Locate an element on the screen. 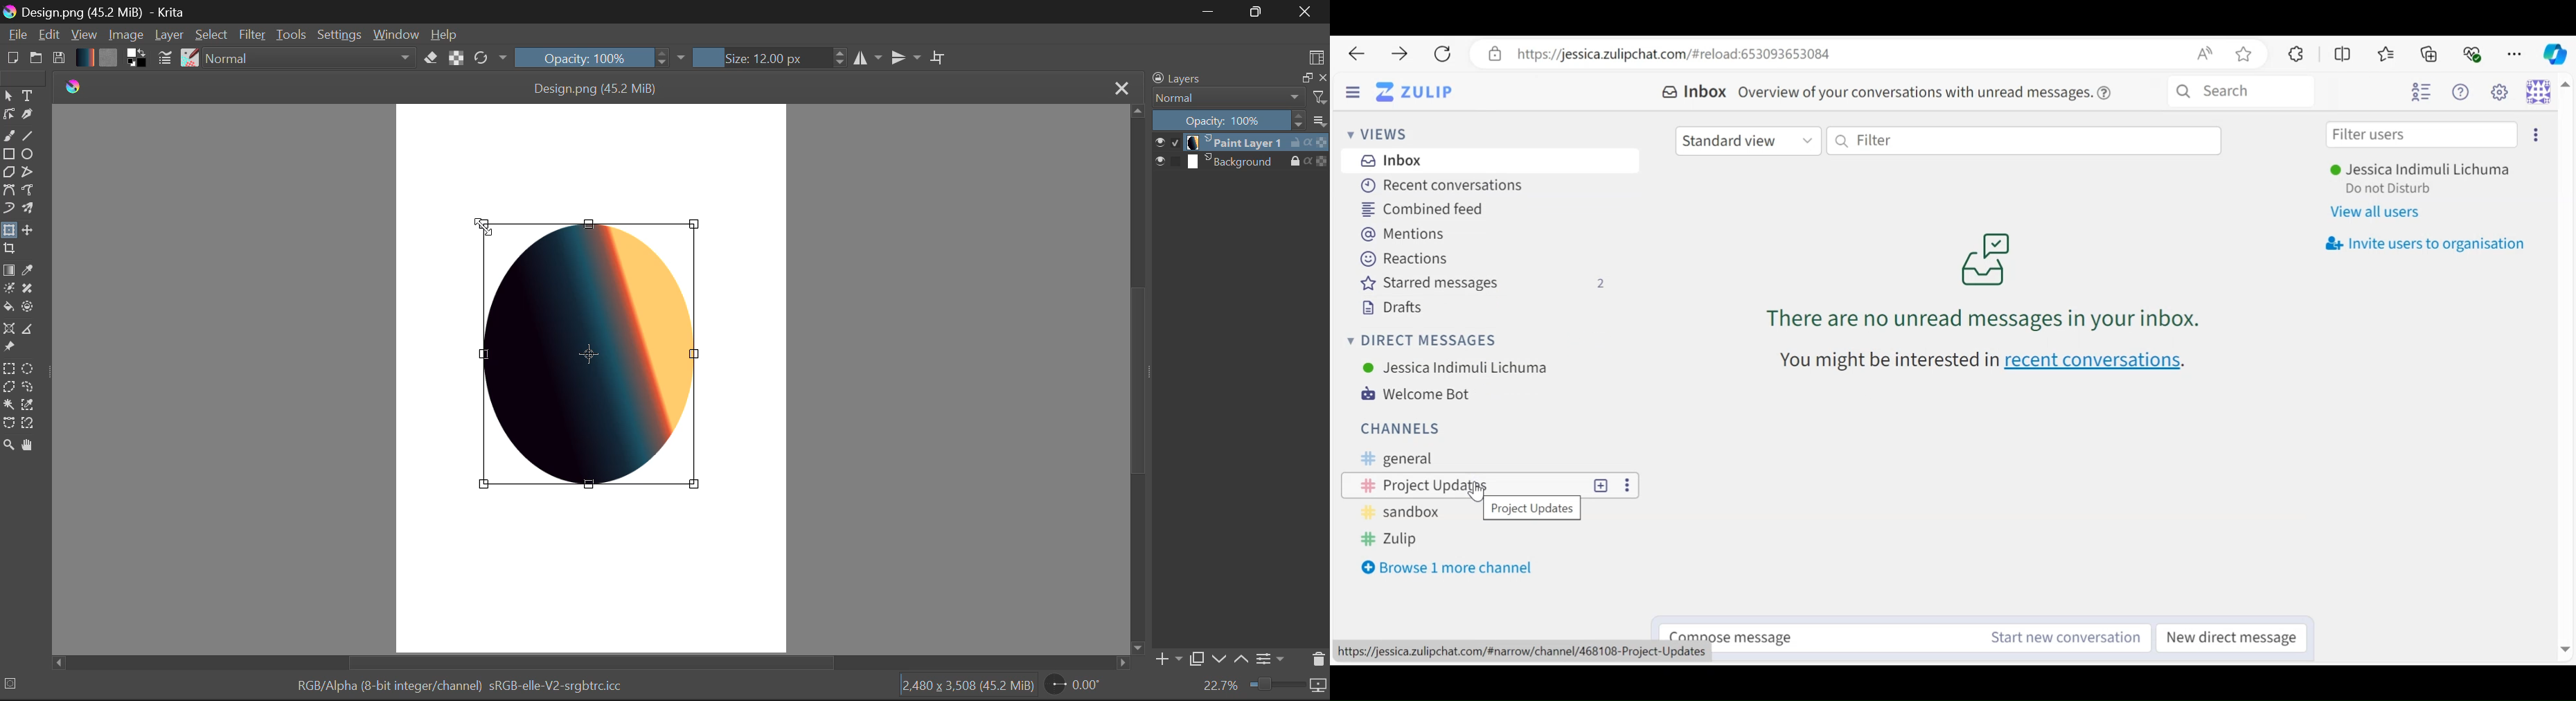  Extension is located at coordinates (2294, 53).